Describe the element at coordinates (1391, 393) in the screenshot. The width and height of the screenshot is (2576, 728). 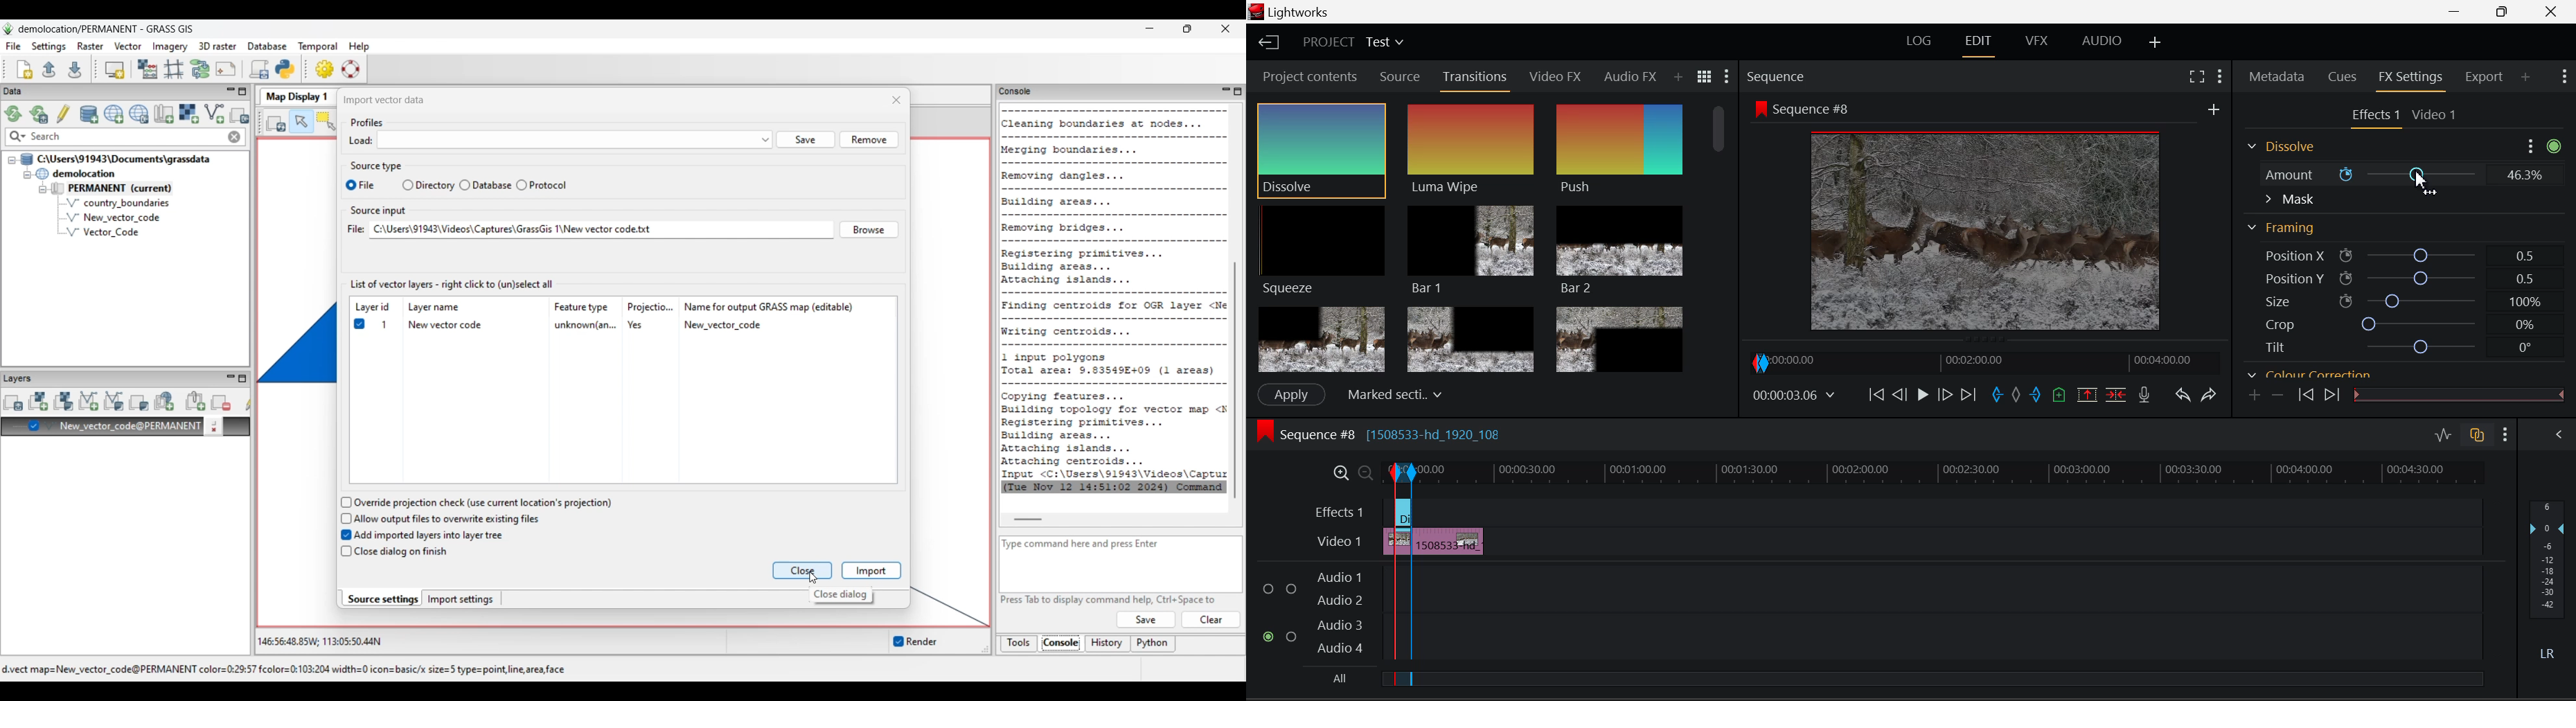
I see `Centered here` at that location.